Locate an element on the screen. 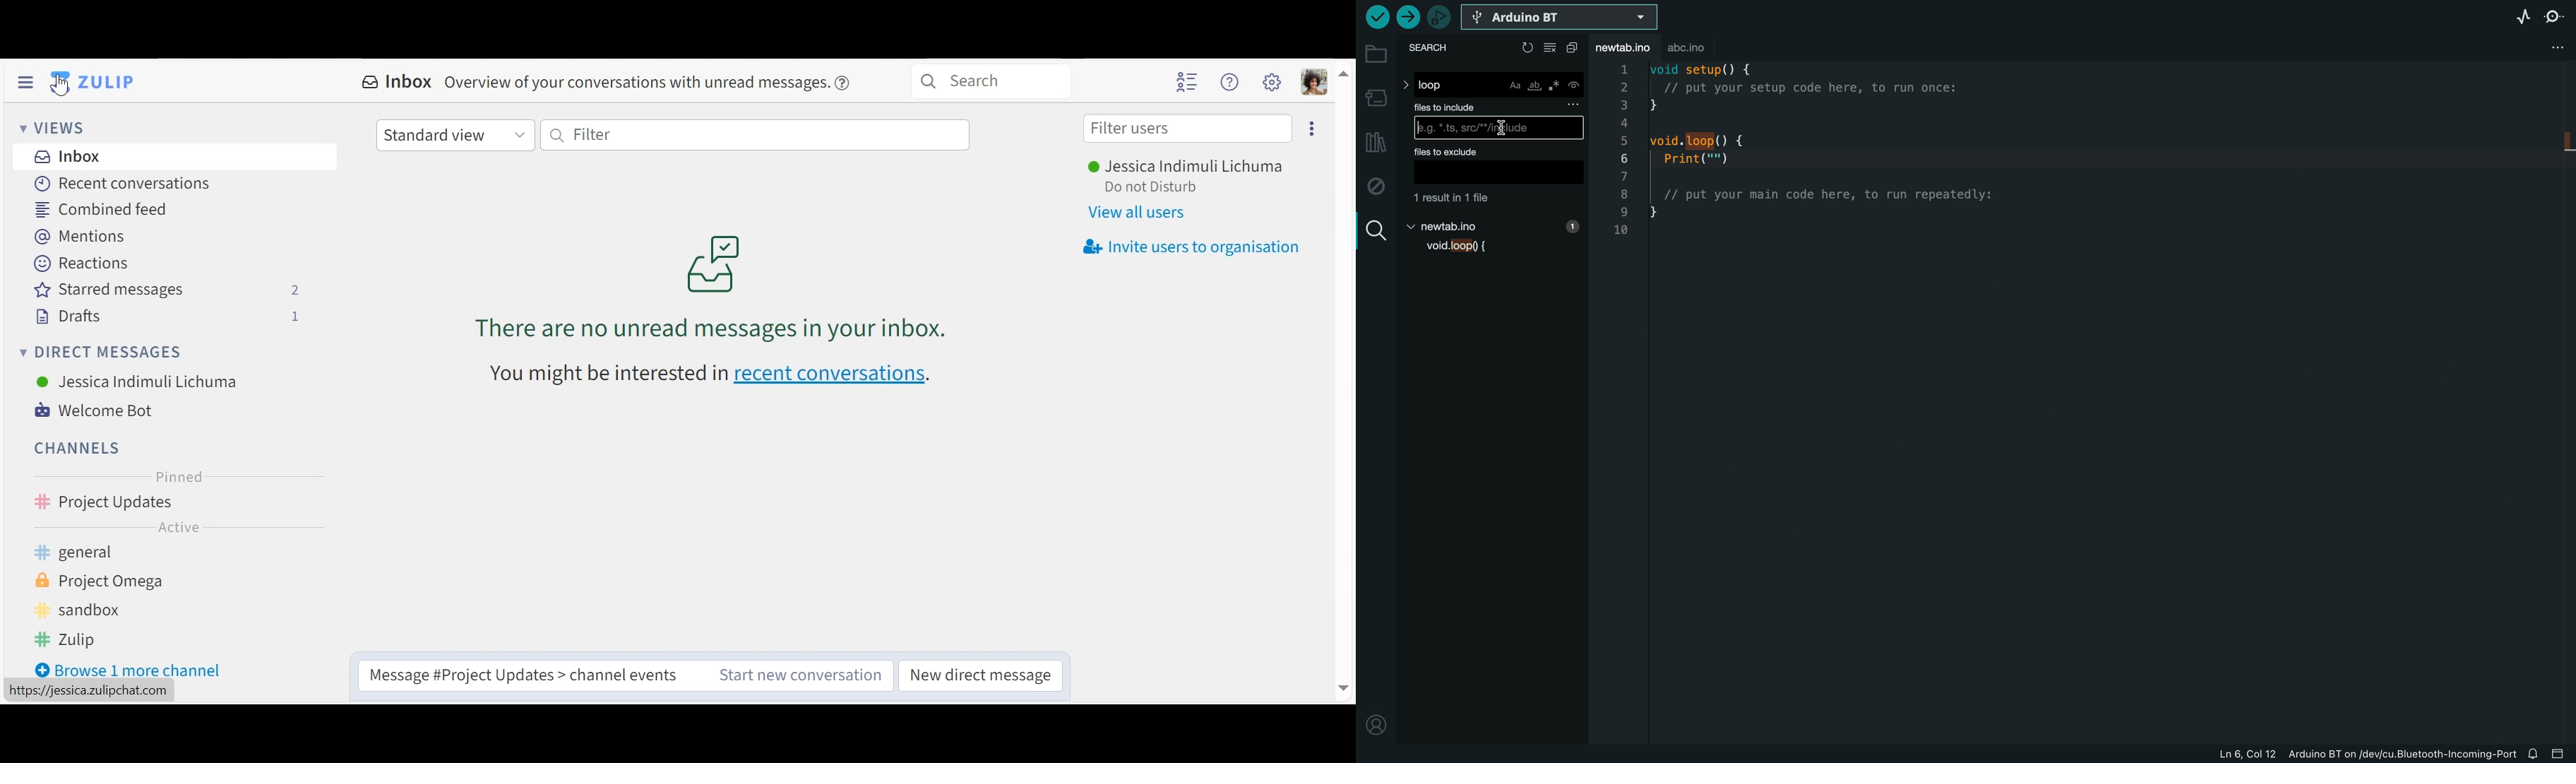  Vertical Scrollbar is located at coordinates (1344, 378).